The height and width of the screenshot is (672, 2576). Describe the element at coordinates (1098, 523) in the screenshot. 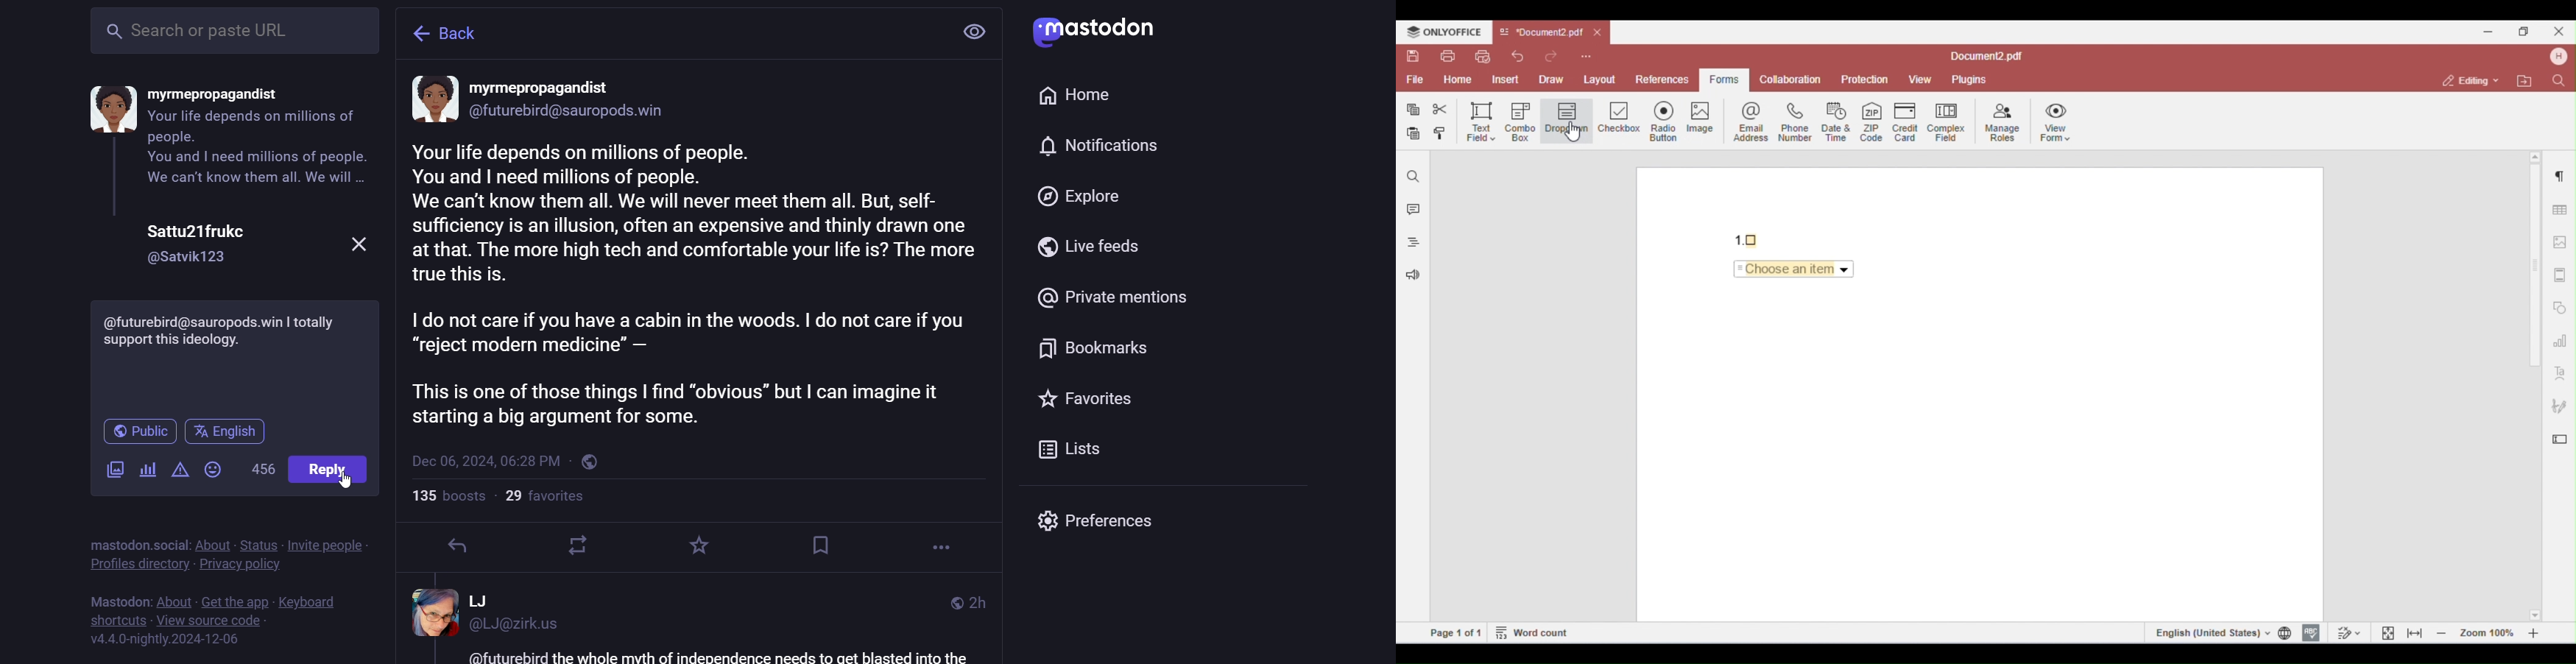

I see `preferences` at that location.